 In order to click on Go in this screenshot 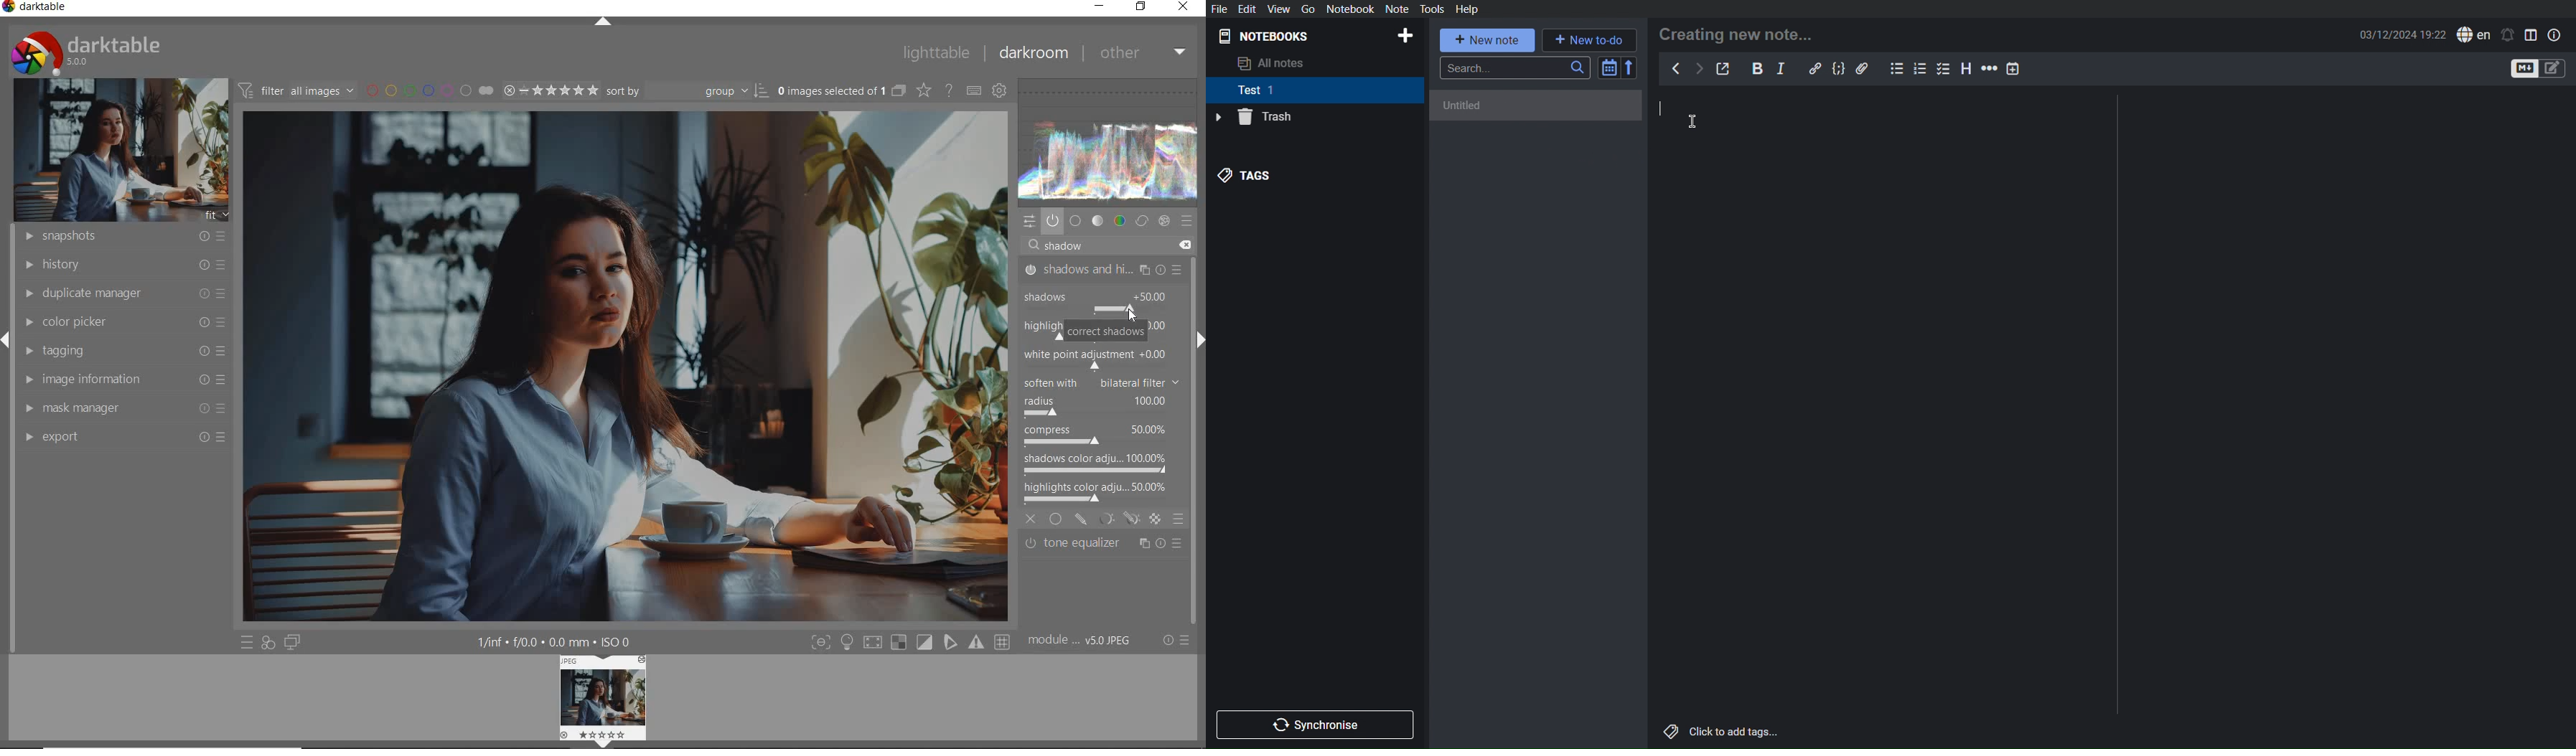, I will do `click(1307, 9)`.